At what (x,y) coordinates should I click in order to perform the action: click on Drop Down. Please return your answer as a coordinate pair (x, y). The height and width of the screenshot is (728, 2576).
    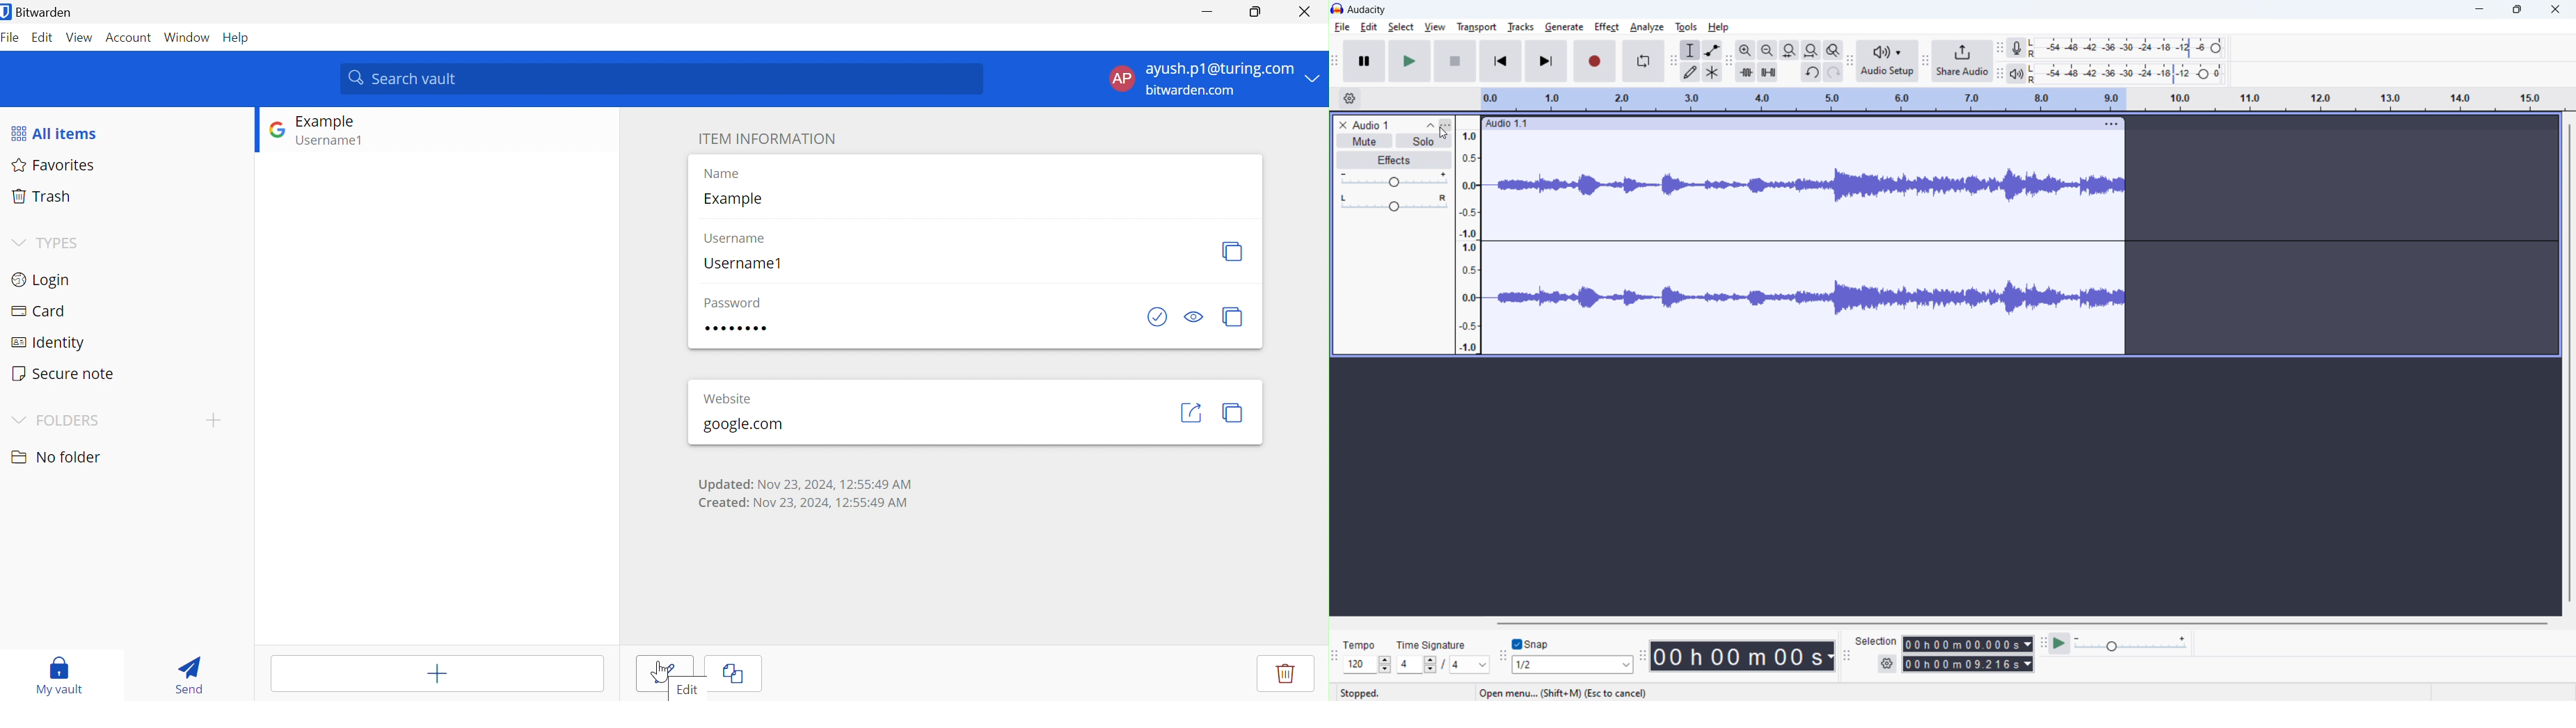
    Looking at the image, I should click on (16, 417).